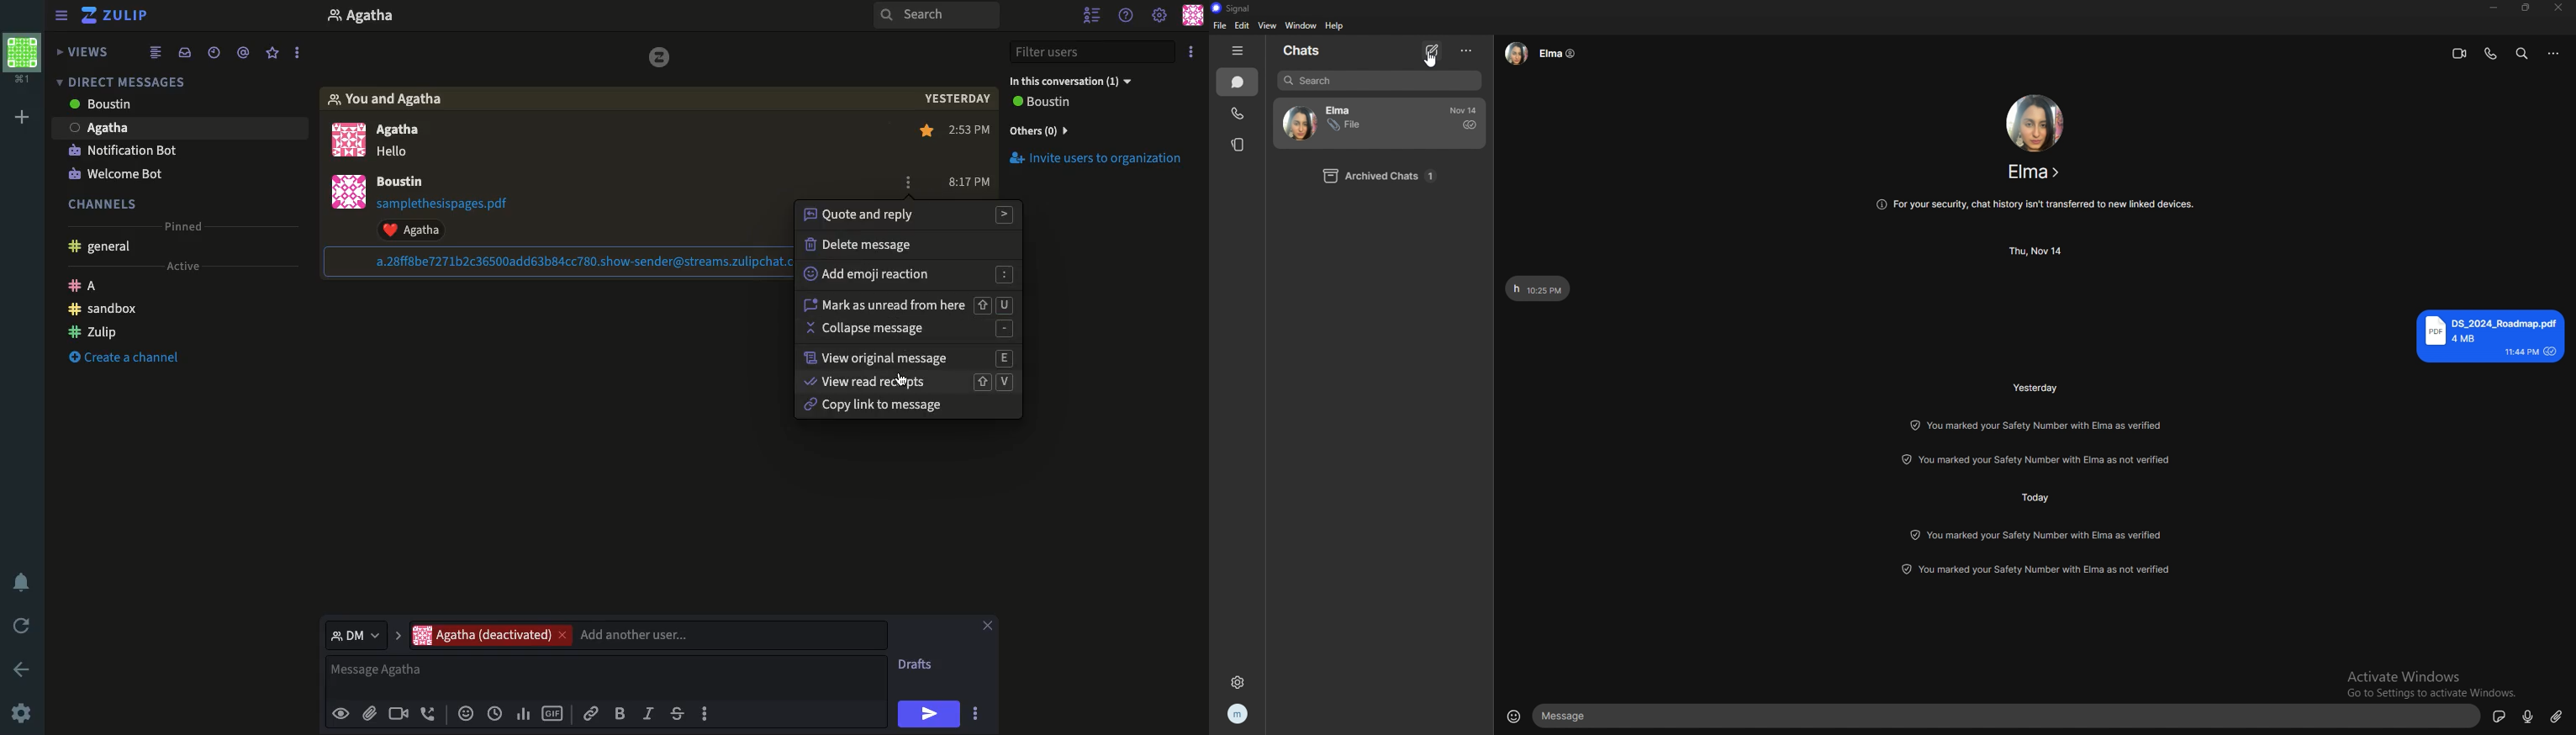  I want to click on update, so click(2039, 570).